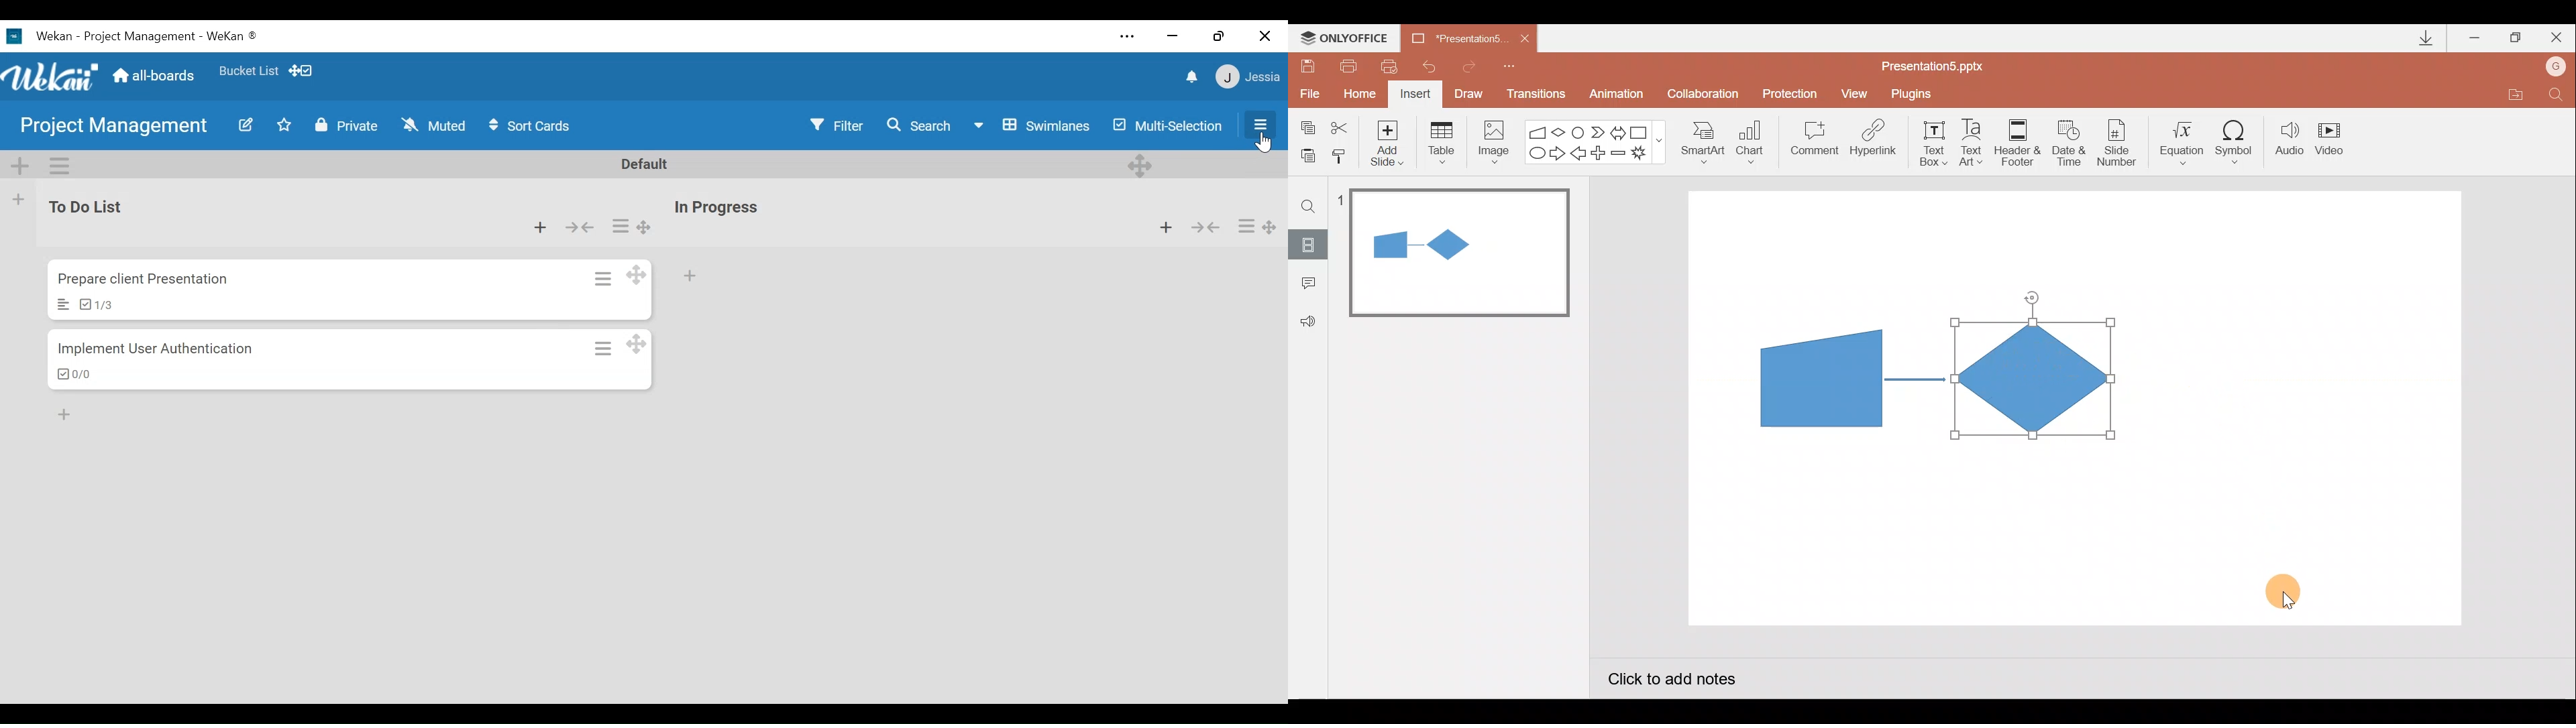 The height and width of the screenshot is (728, 2576). Describe the element at coordinates (1462, 388) in the screenshot. I see `Slide pane` at that location.